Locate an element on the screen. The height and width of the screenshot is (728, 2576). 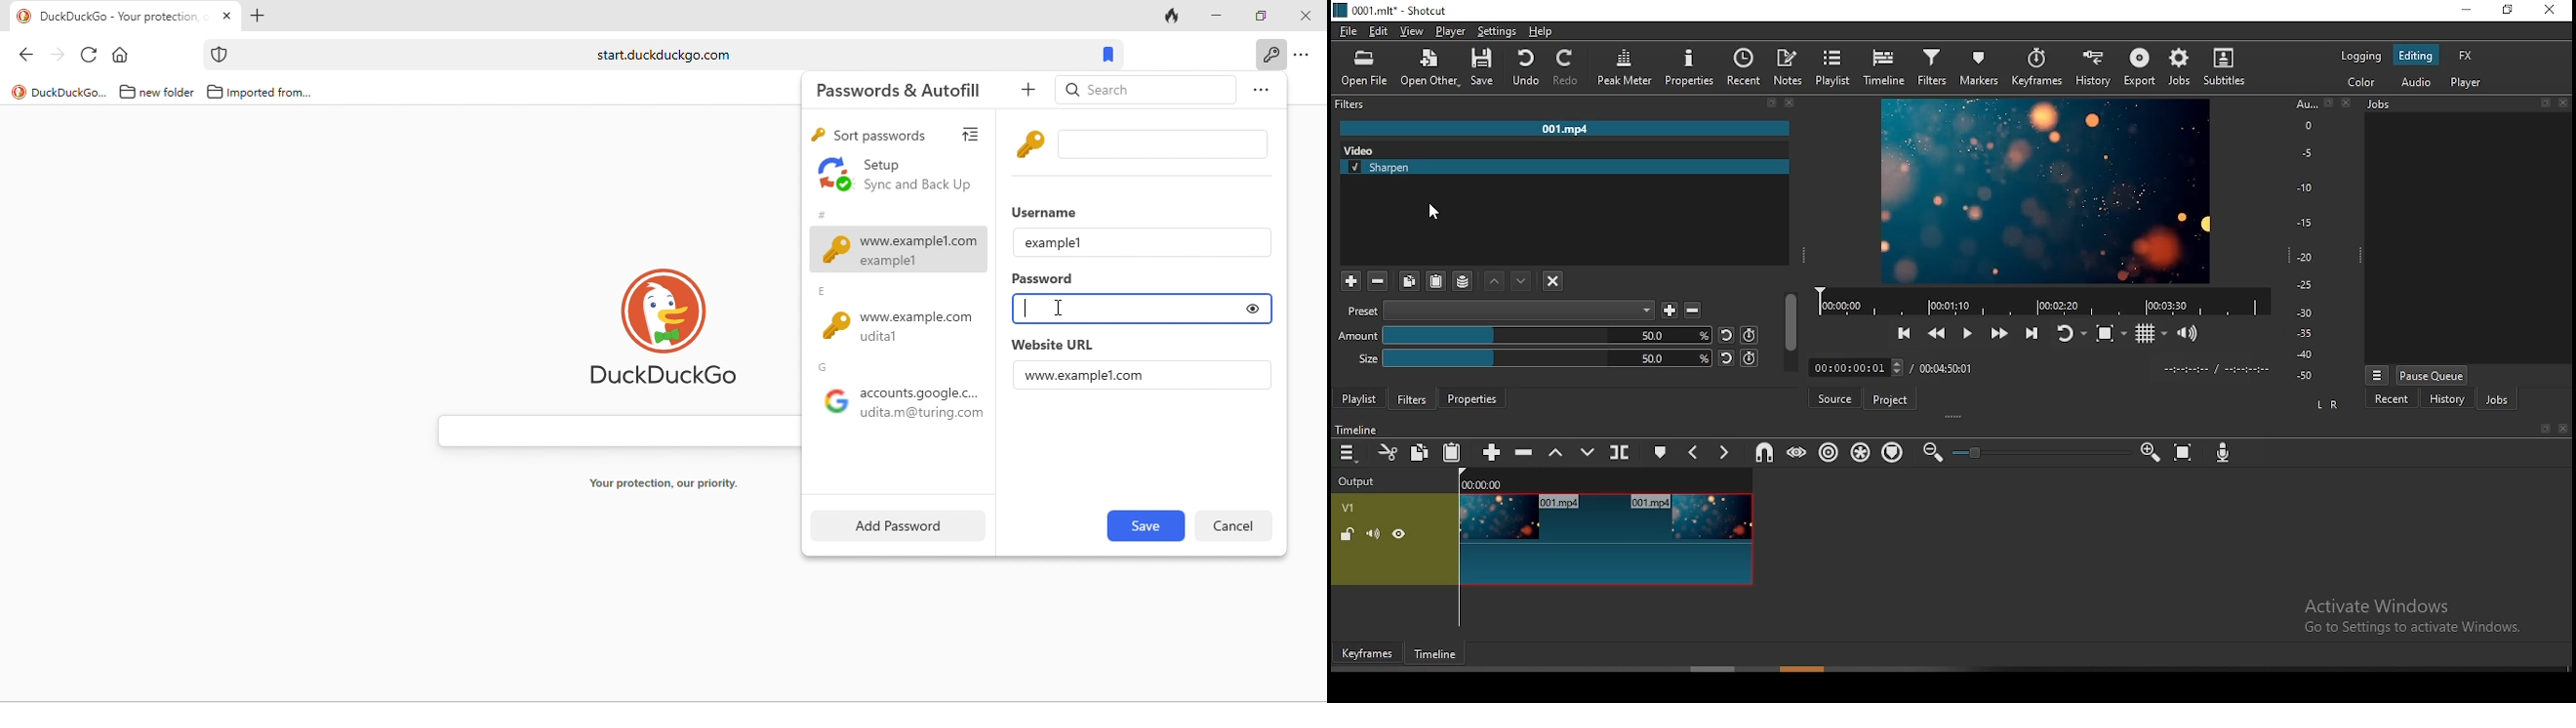
DuckDuckGo - Your protection is located at coordinates (126, 17).